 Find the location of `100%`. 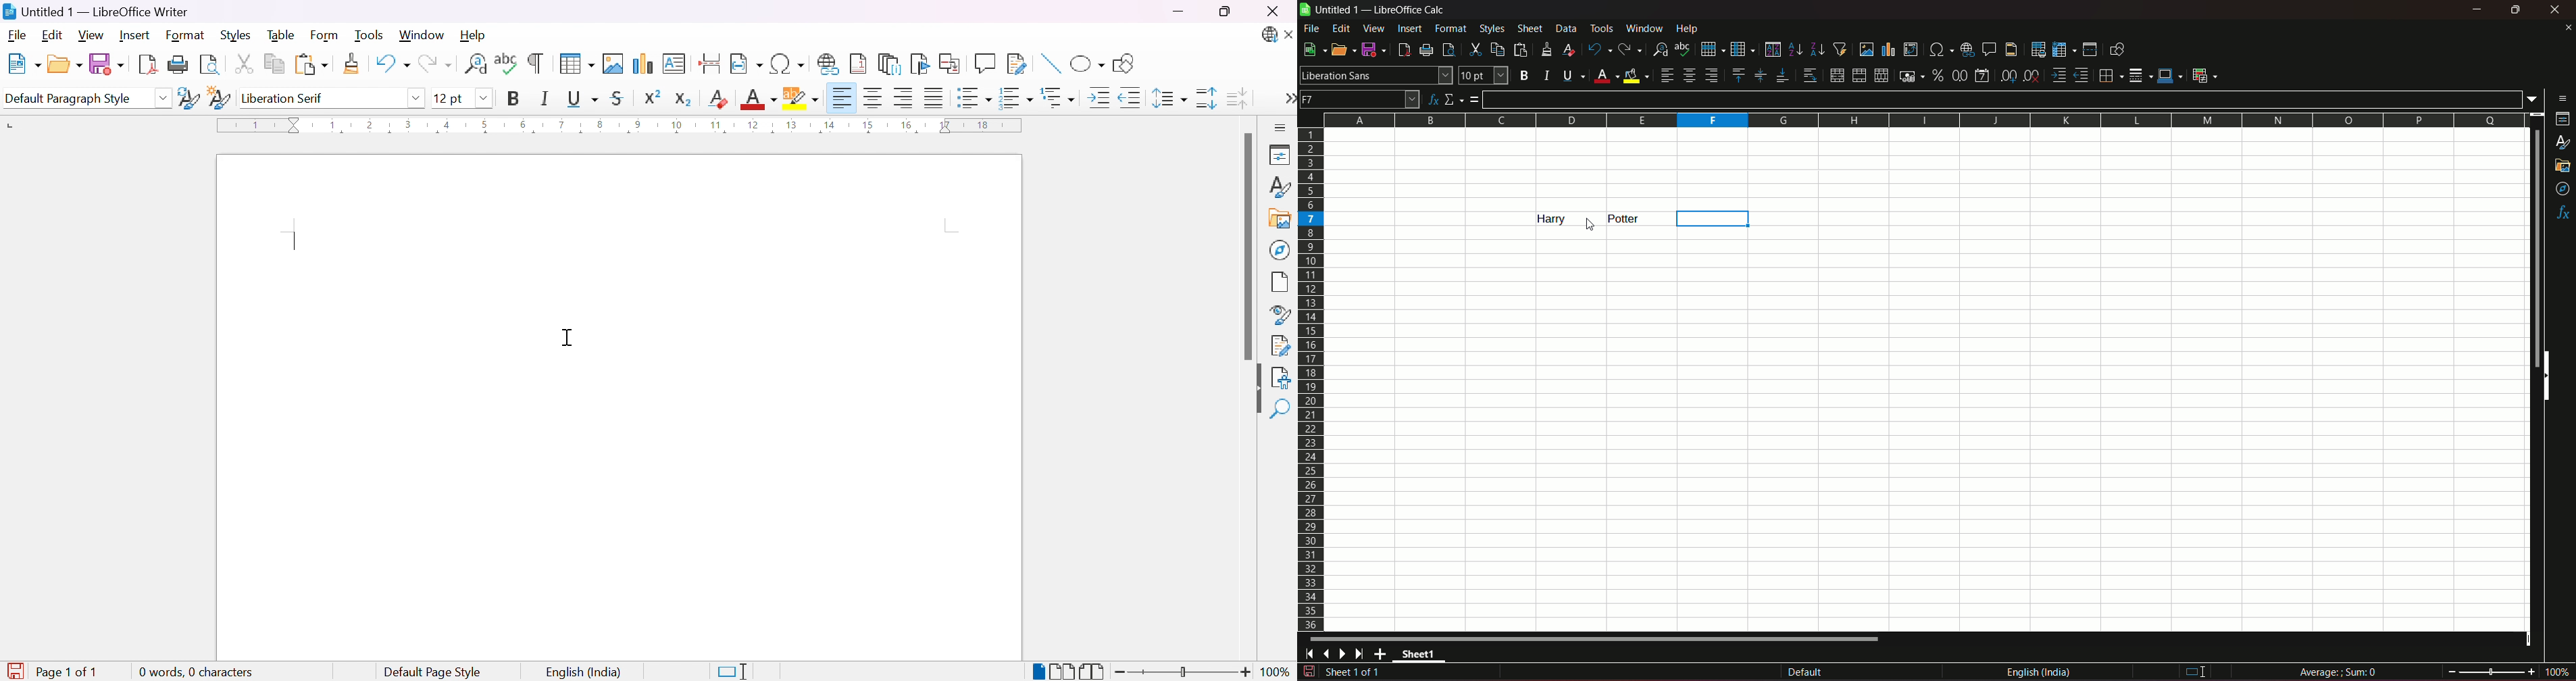

100% is located at coordinates (1276, 672).